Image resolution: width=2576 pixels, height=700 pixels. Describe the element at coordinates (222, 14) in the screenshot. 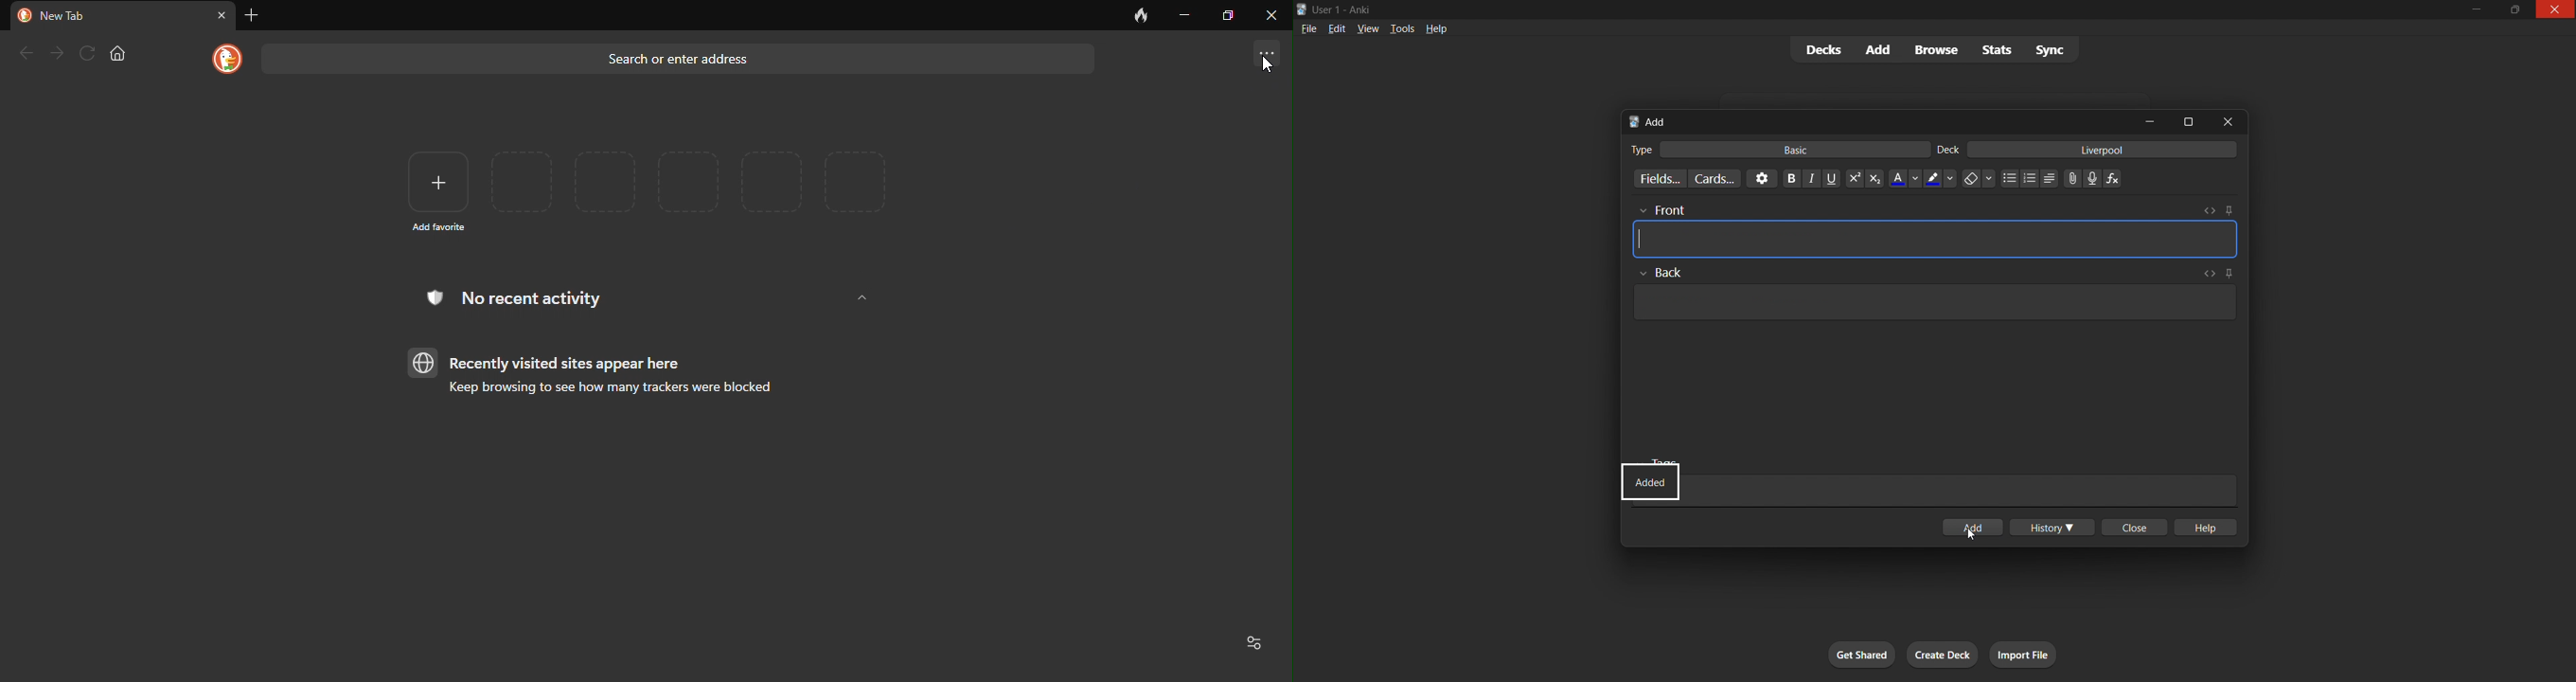

I see `close` at that location.